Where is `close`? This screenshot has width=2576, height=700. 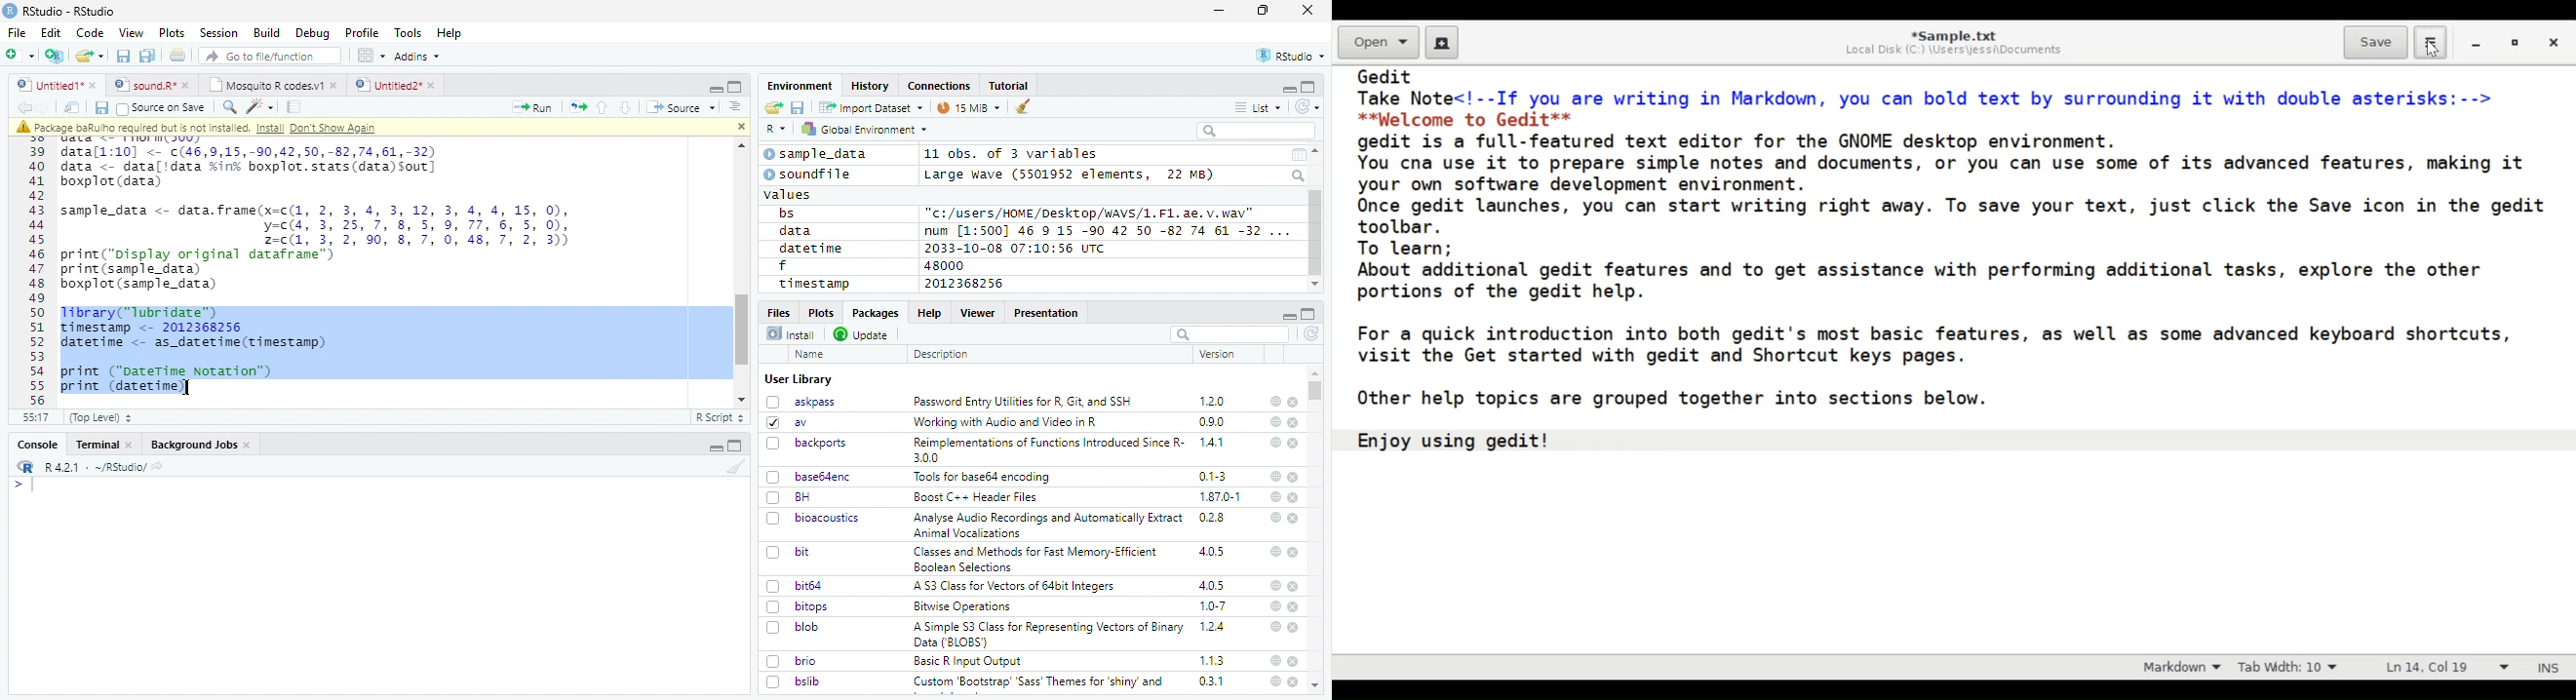
close is located at coordinates (1295, 587).